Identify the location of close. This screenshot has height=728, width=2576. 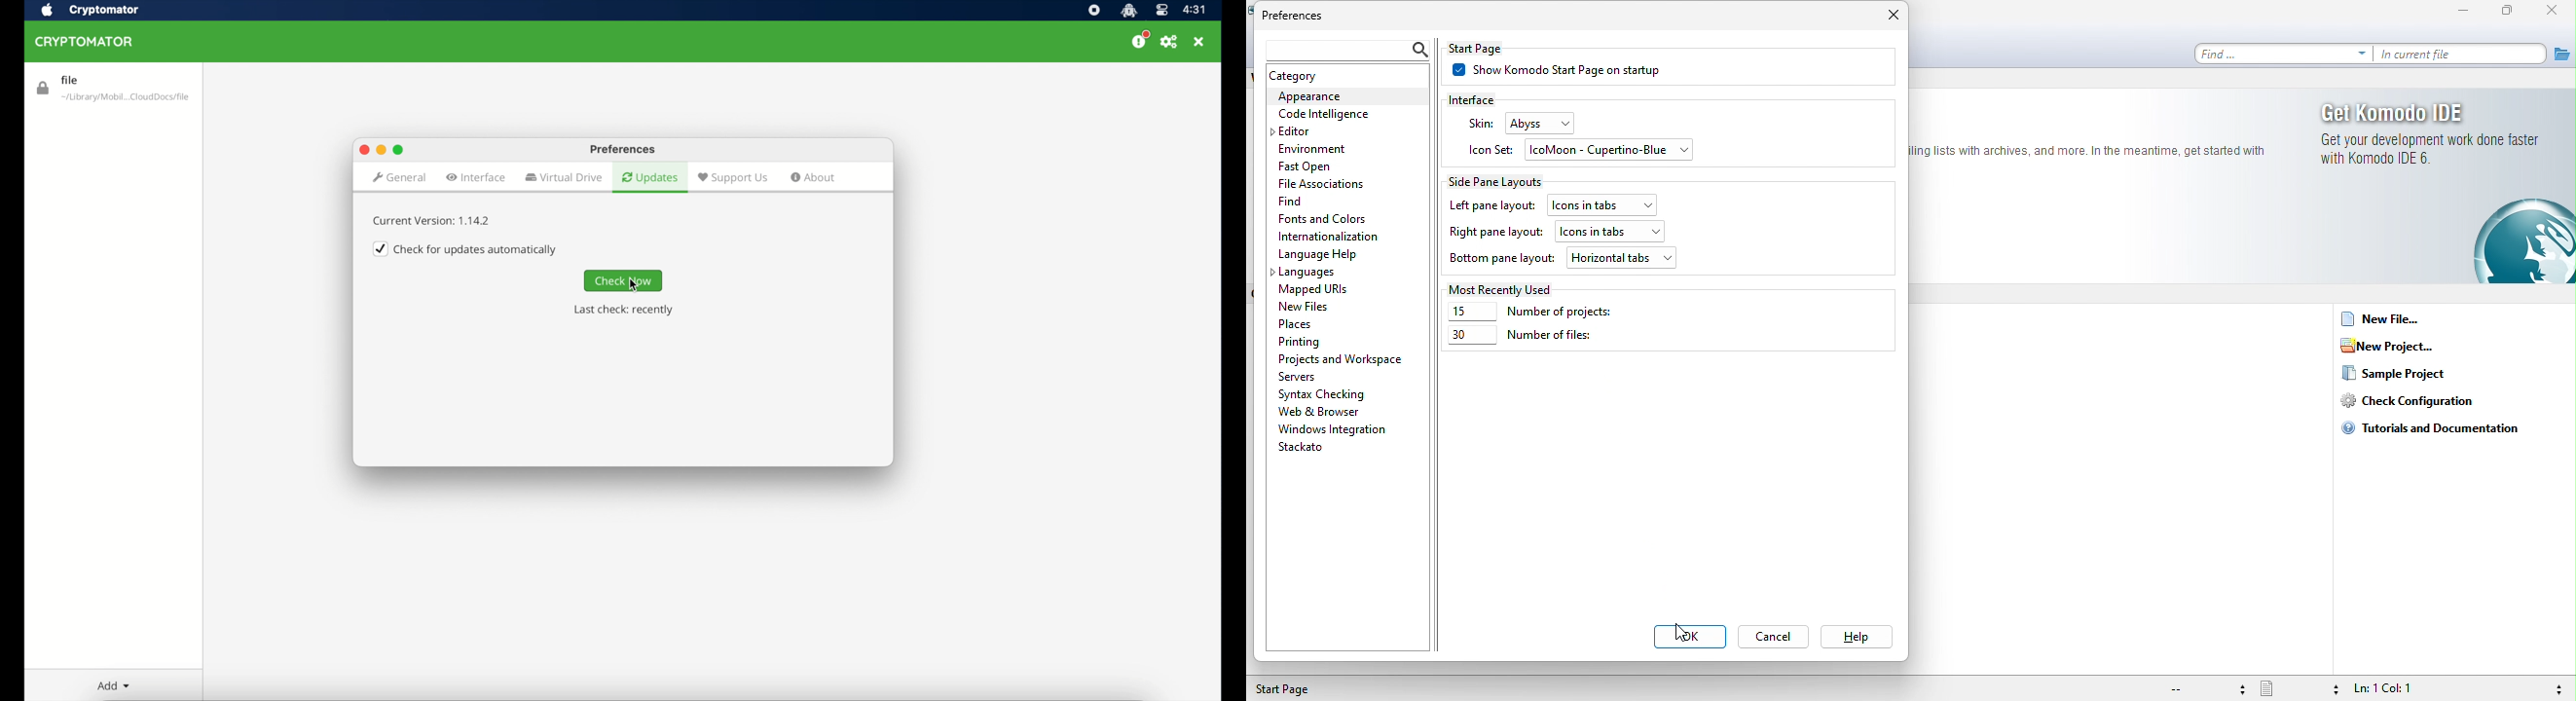
(363, 149).